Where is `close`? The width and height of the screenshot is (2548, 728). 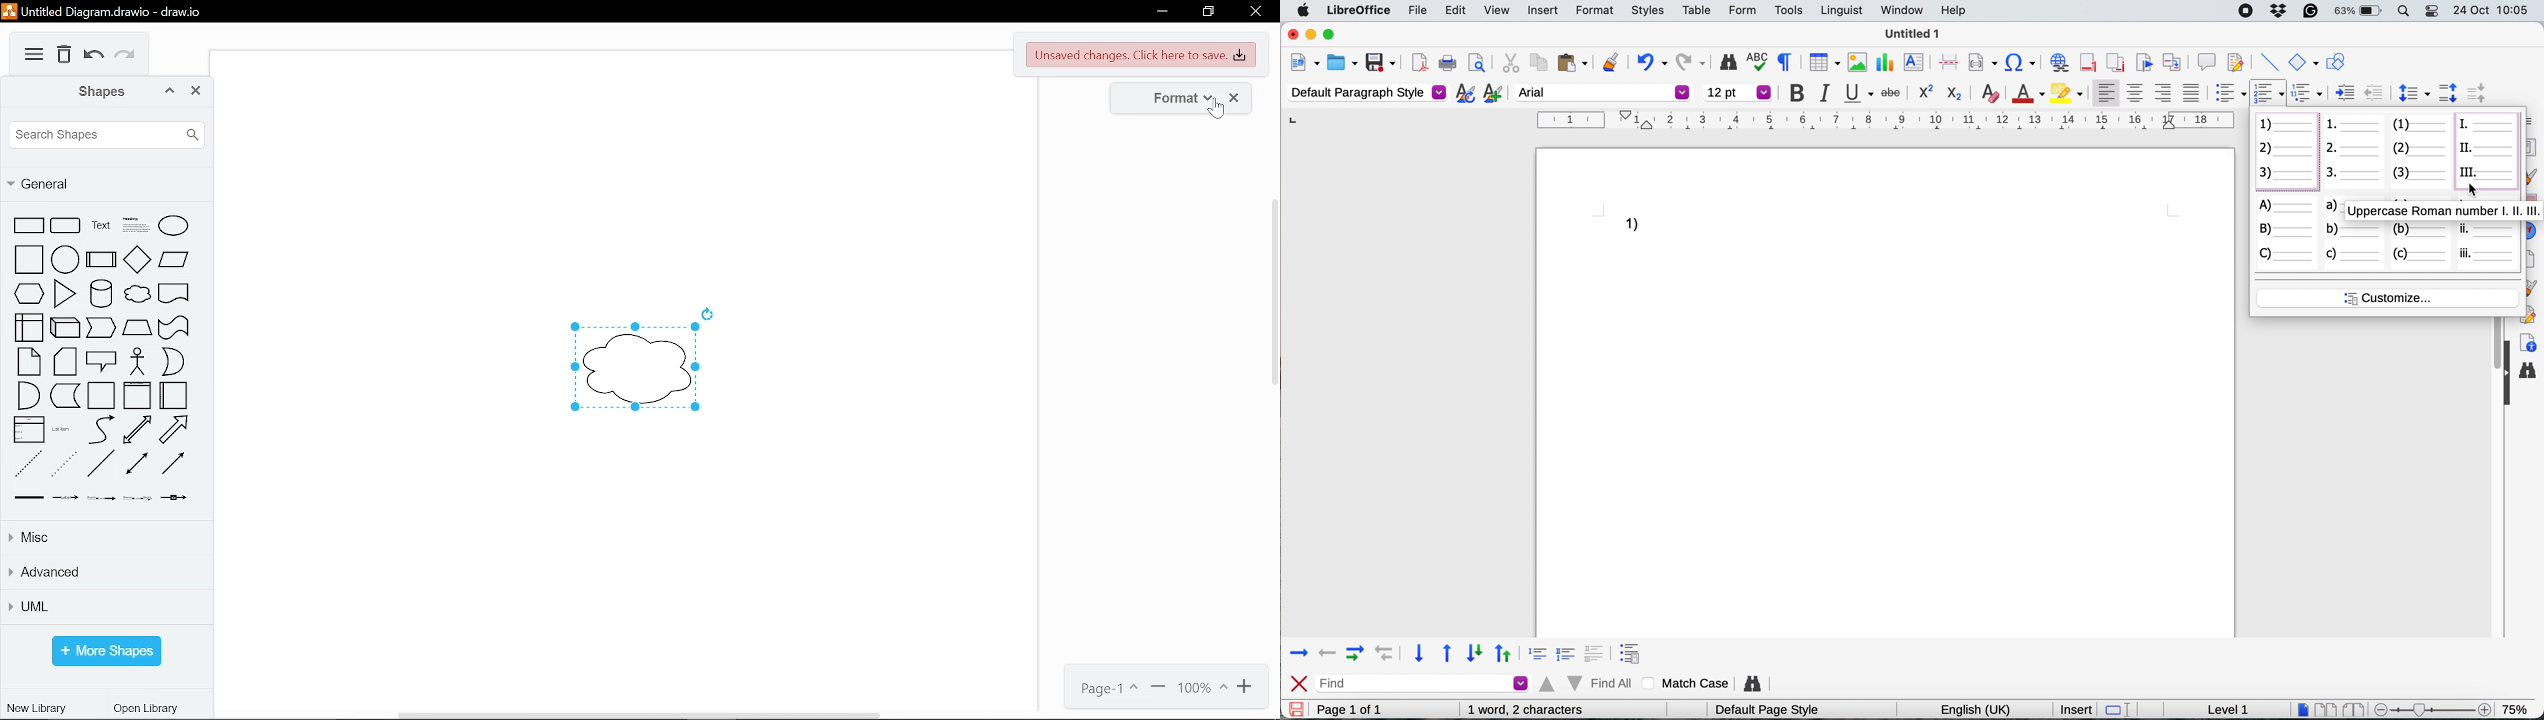
close is located at coordinates (1257, 12).